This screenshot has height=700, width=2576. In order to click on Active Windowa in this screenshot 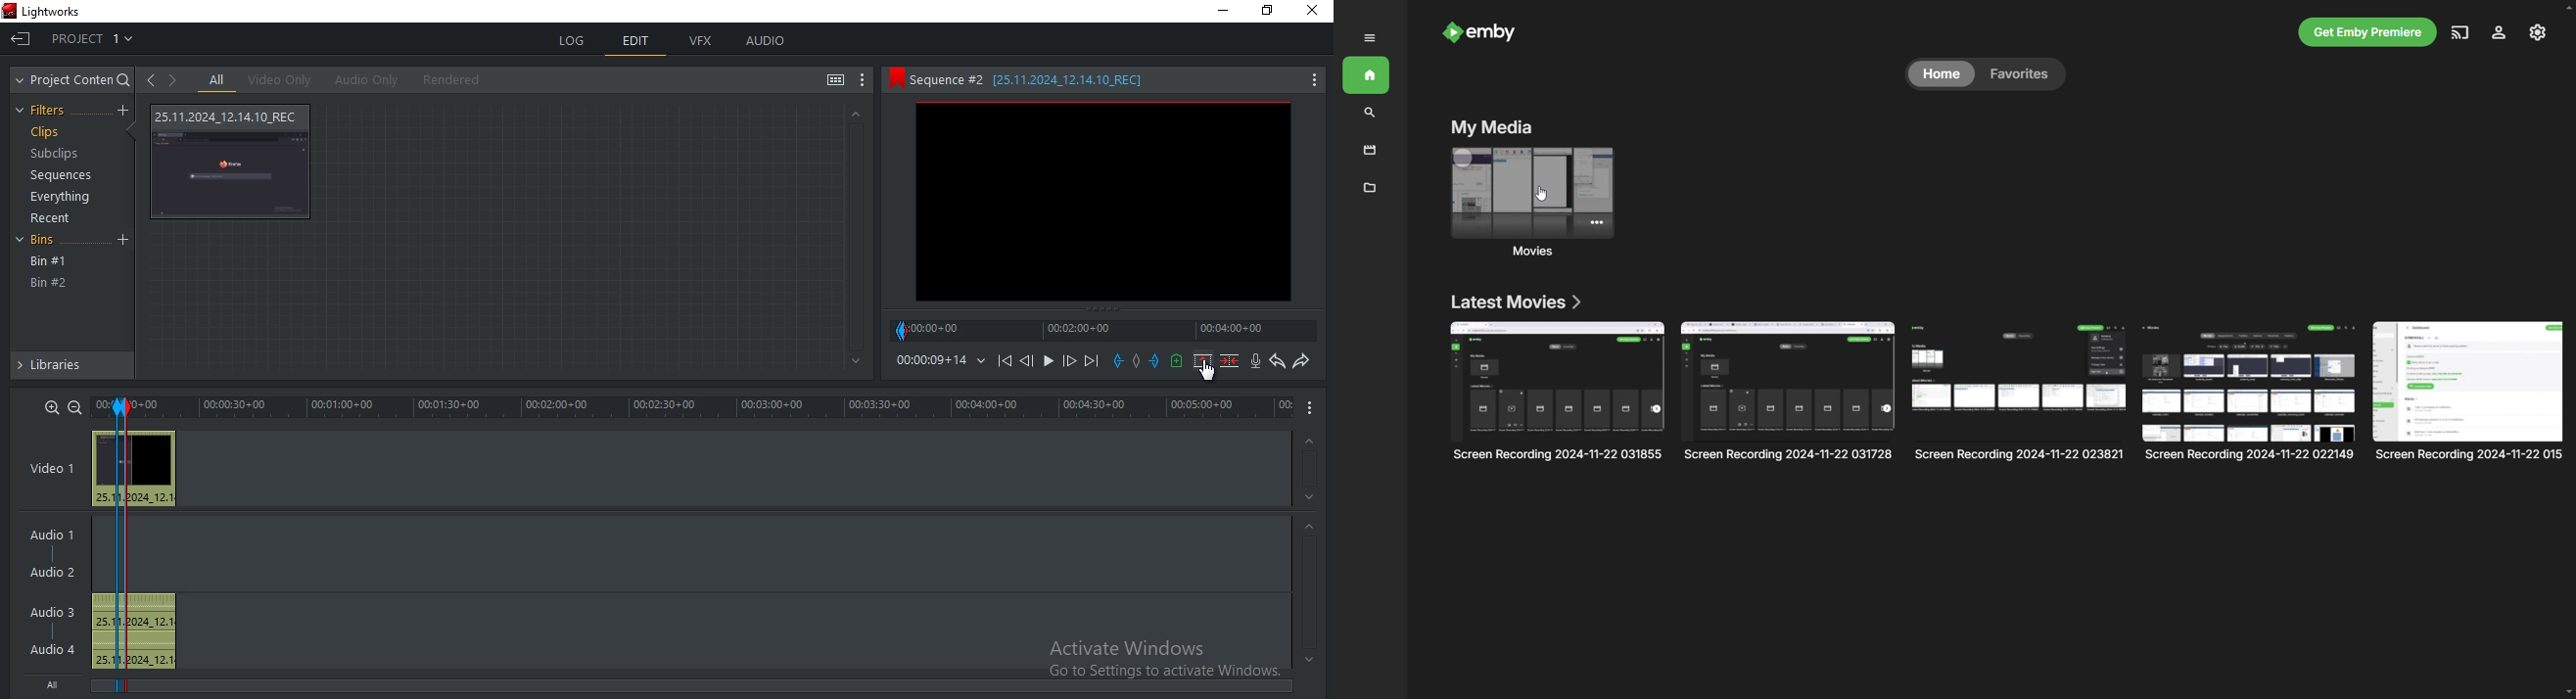, I will do `click(1149, 654)`.